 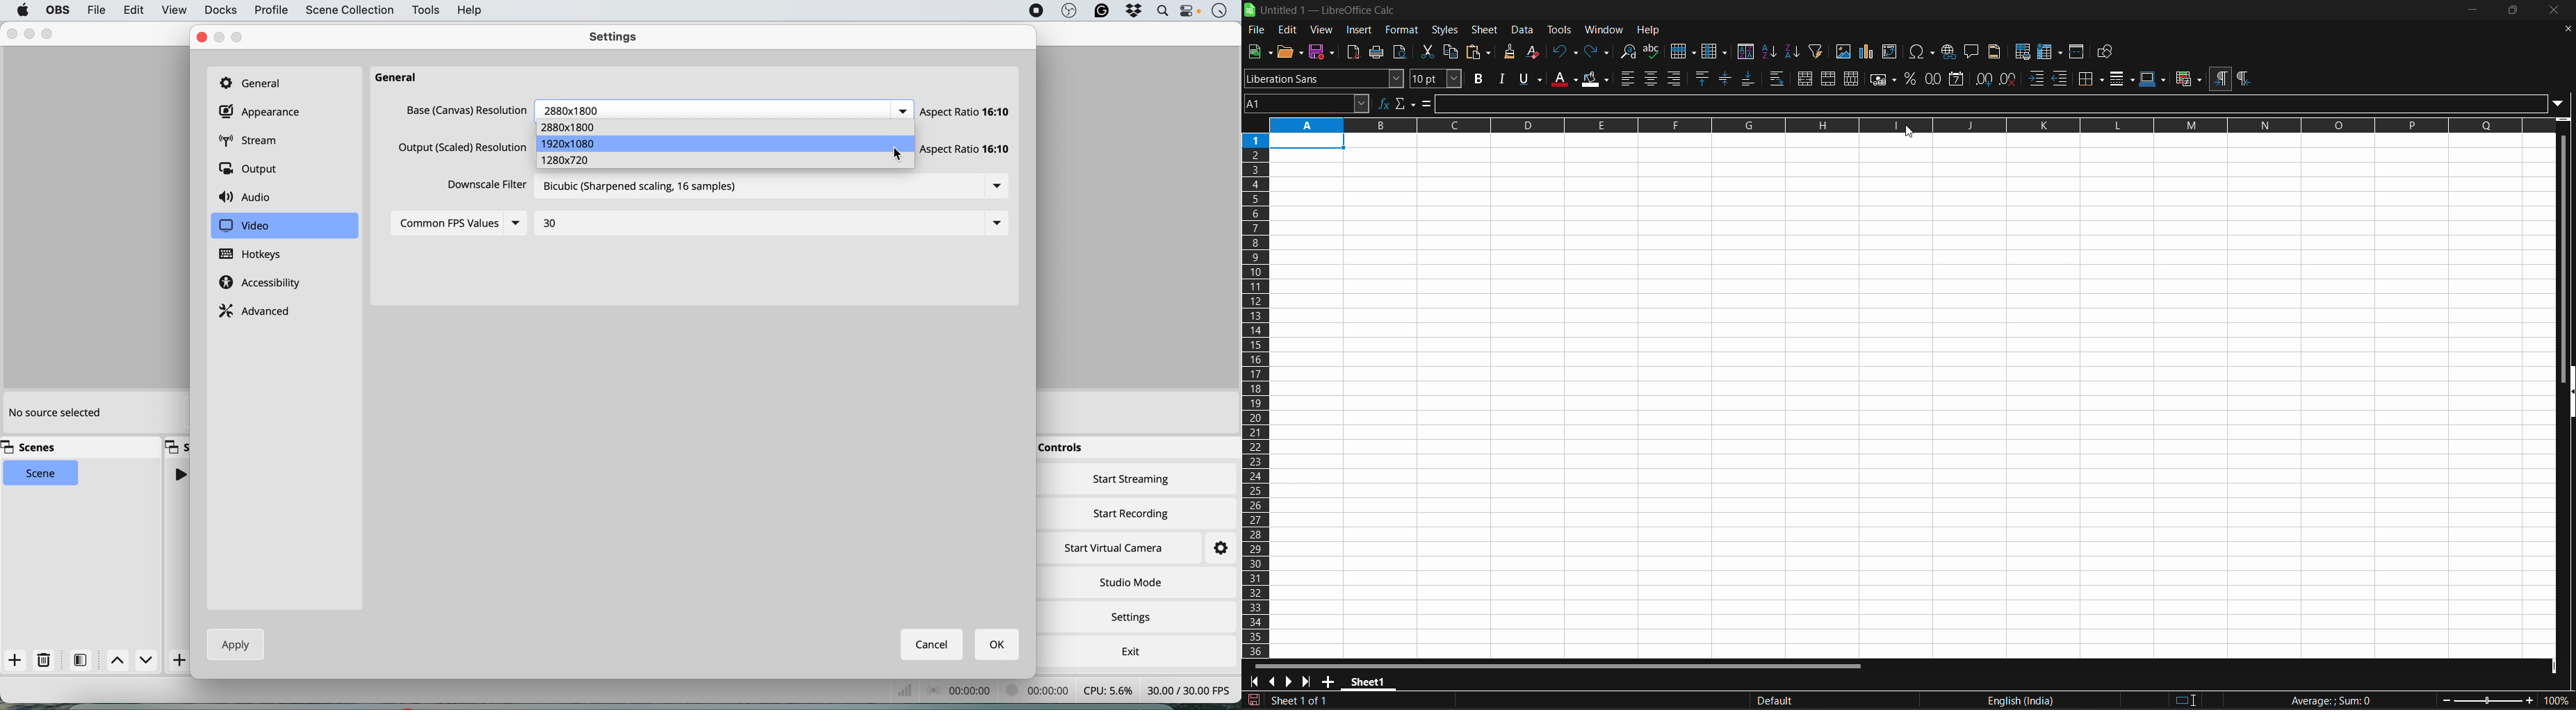 I want to click on start virtual camera, so click(x=1115, y=548).